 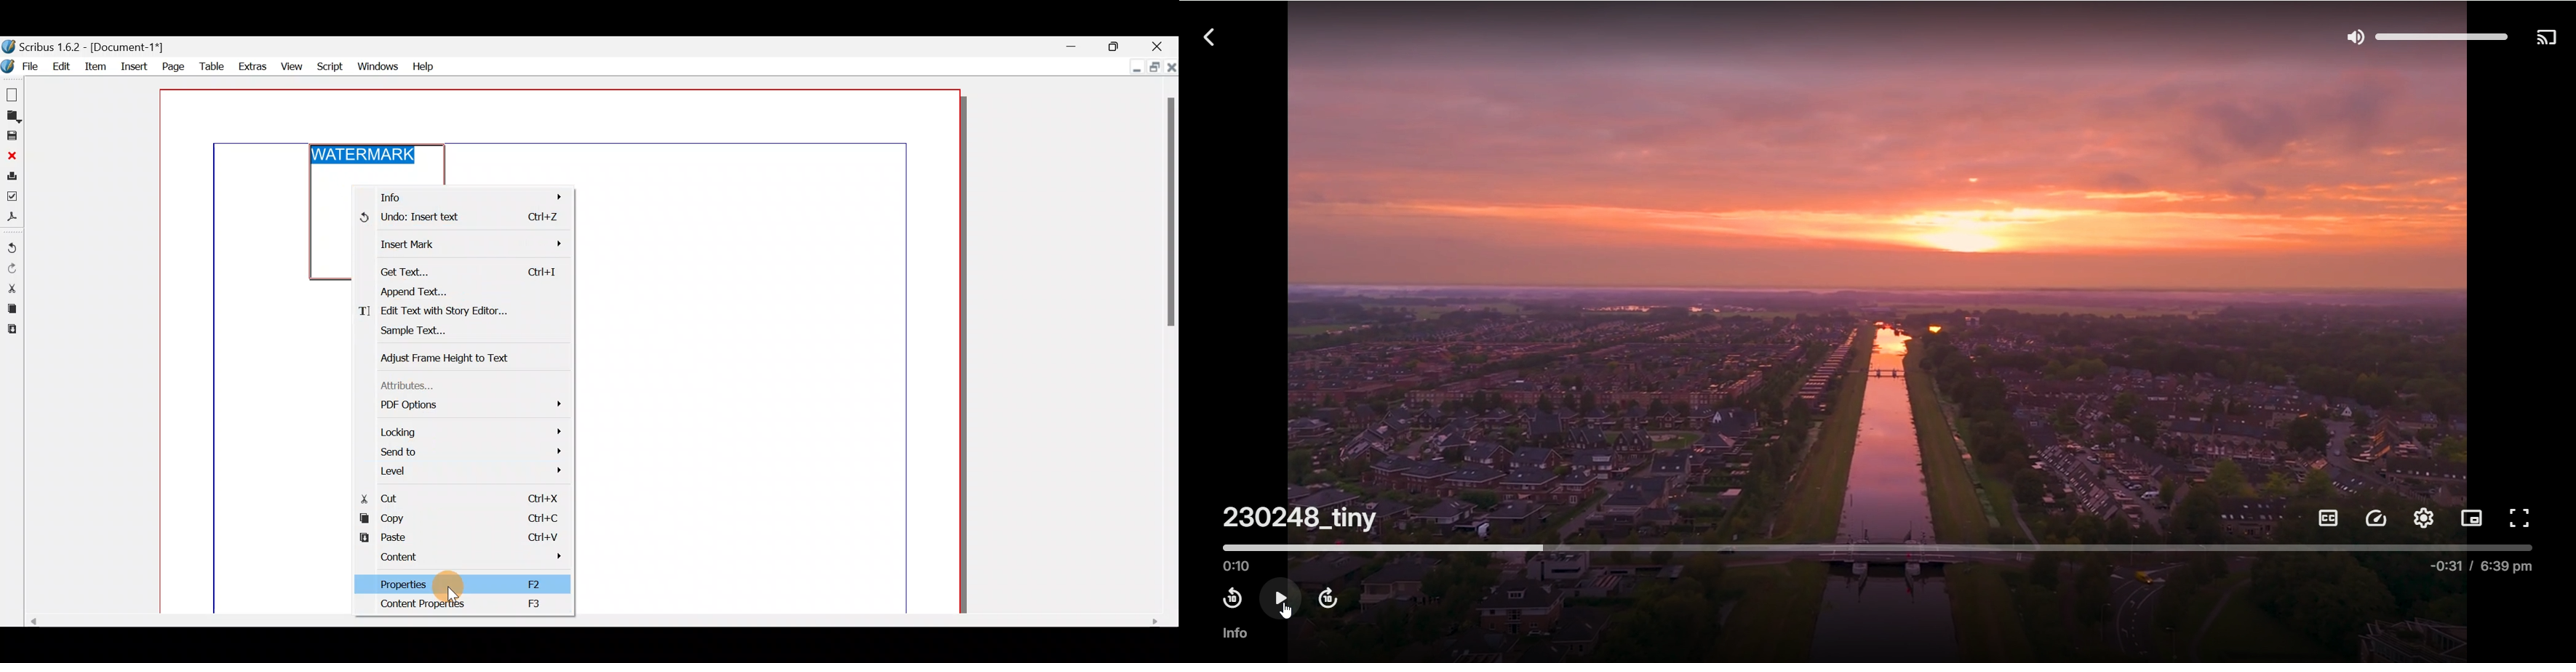 I want to click on Level, so click(x=469, y=468).